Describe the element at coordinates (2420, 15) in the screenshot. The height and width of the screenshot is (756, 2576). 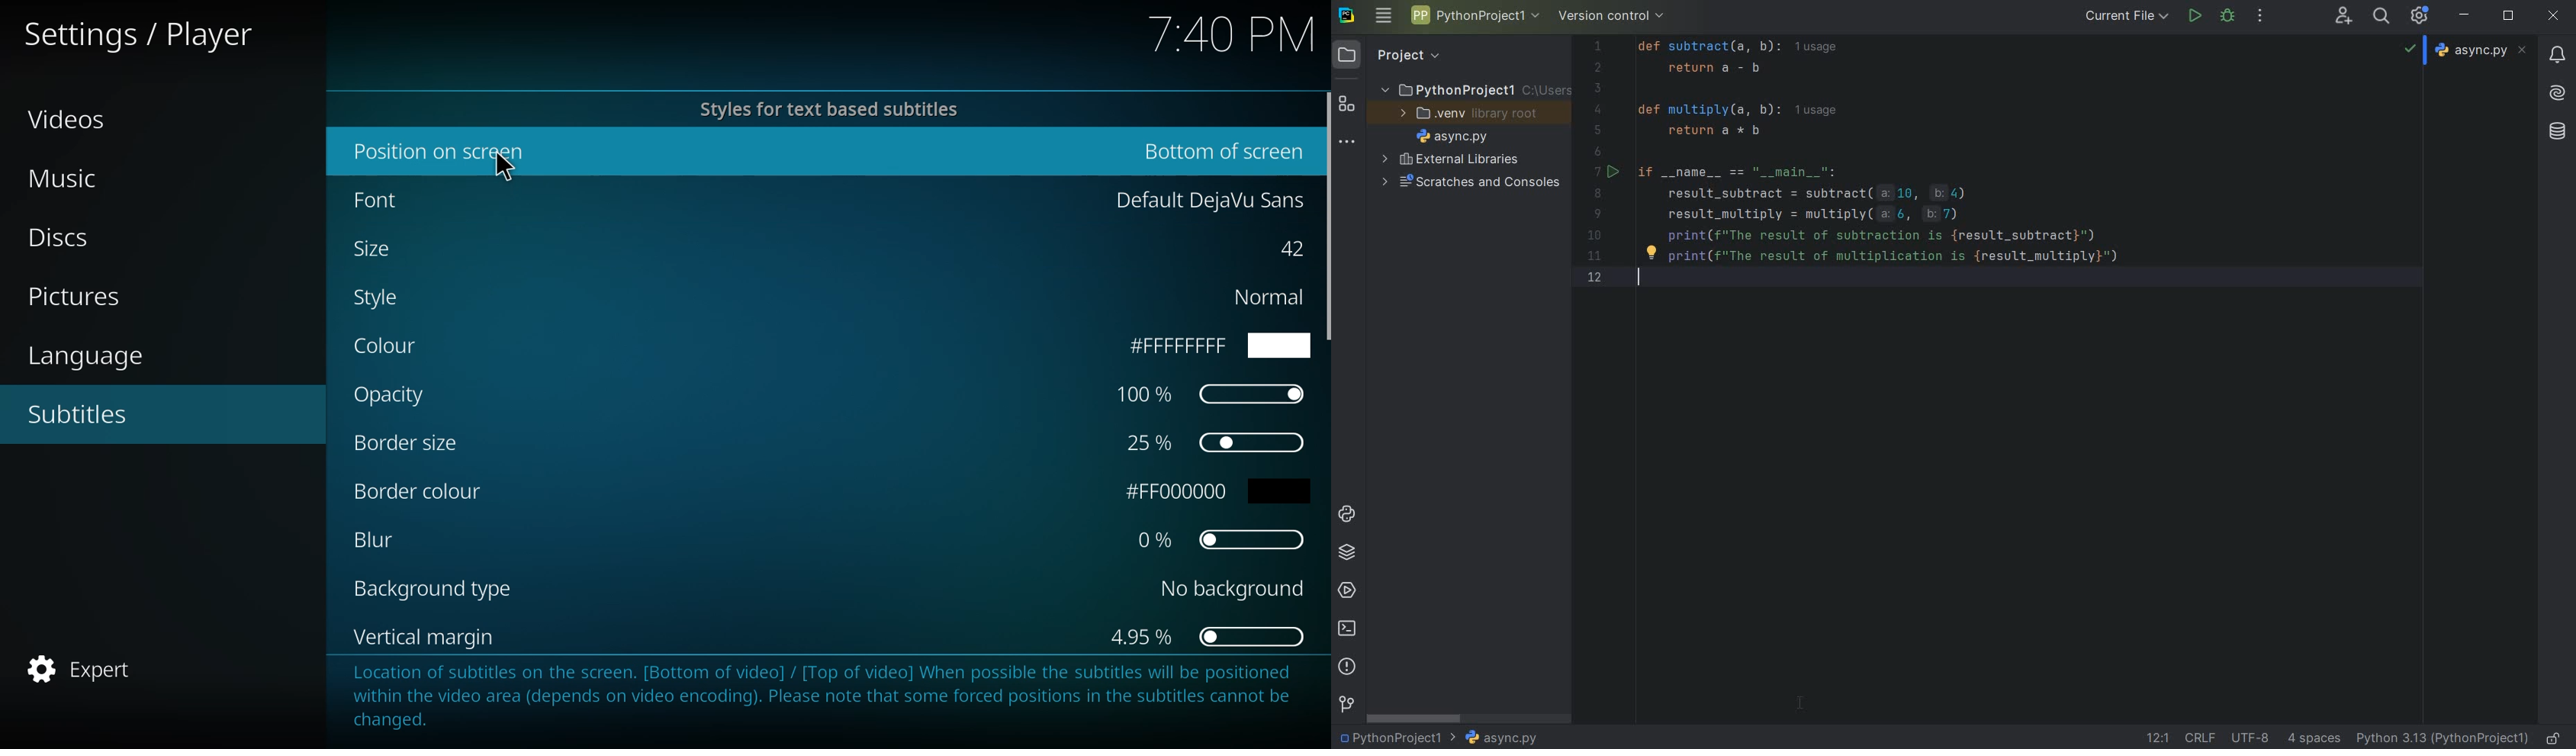
I see `ide and project settings` at that location.